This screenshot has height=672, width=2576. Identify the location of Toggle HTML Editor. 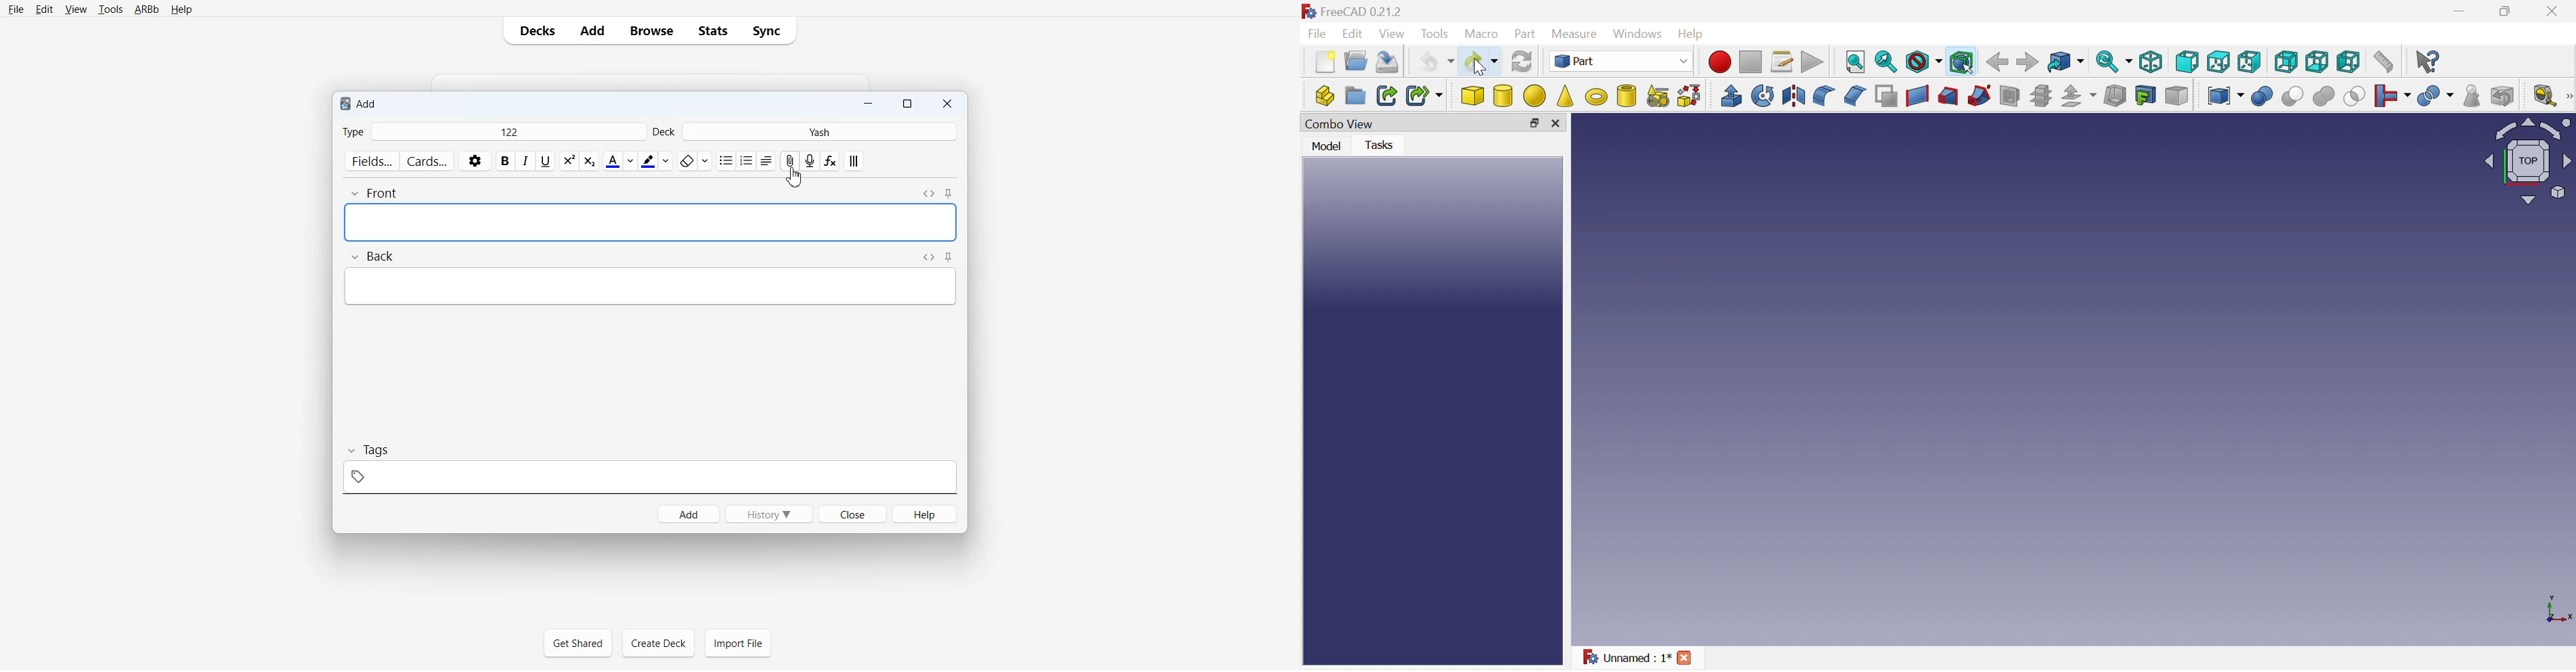
(929, 194).